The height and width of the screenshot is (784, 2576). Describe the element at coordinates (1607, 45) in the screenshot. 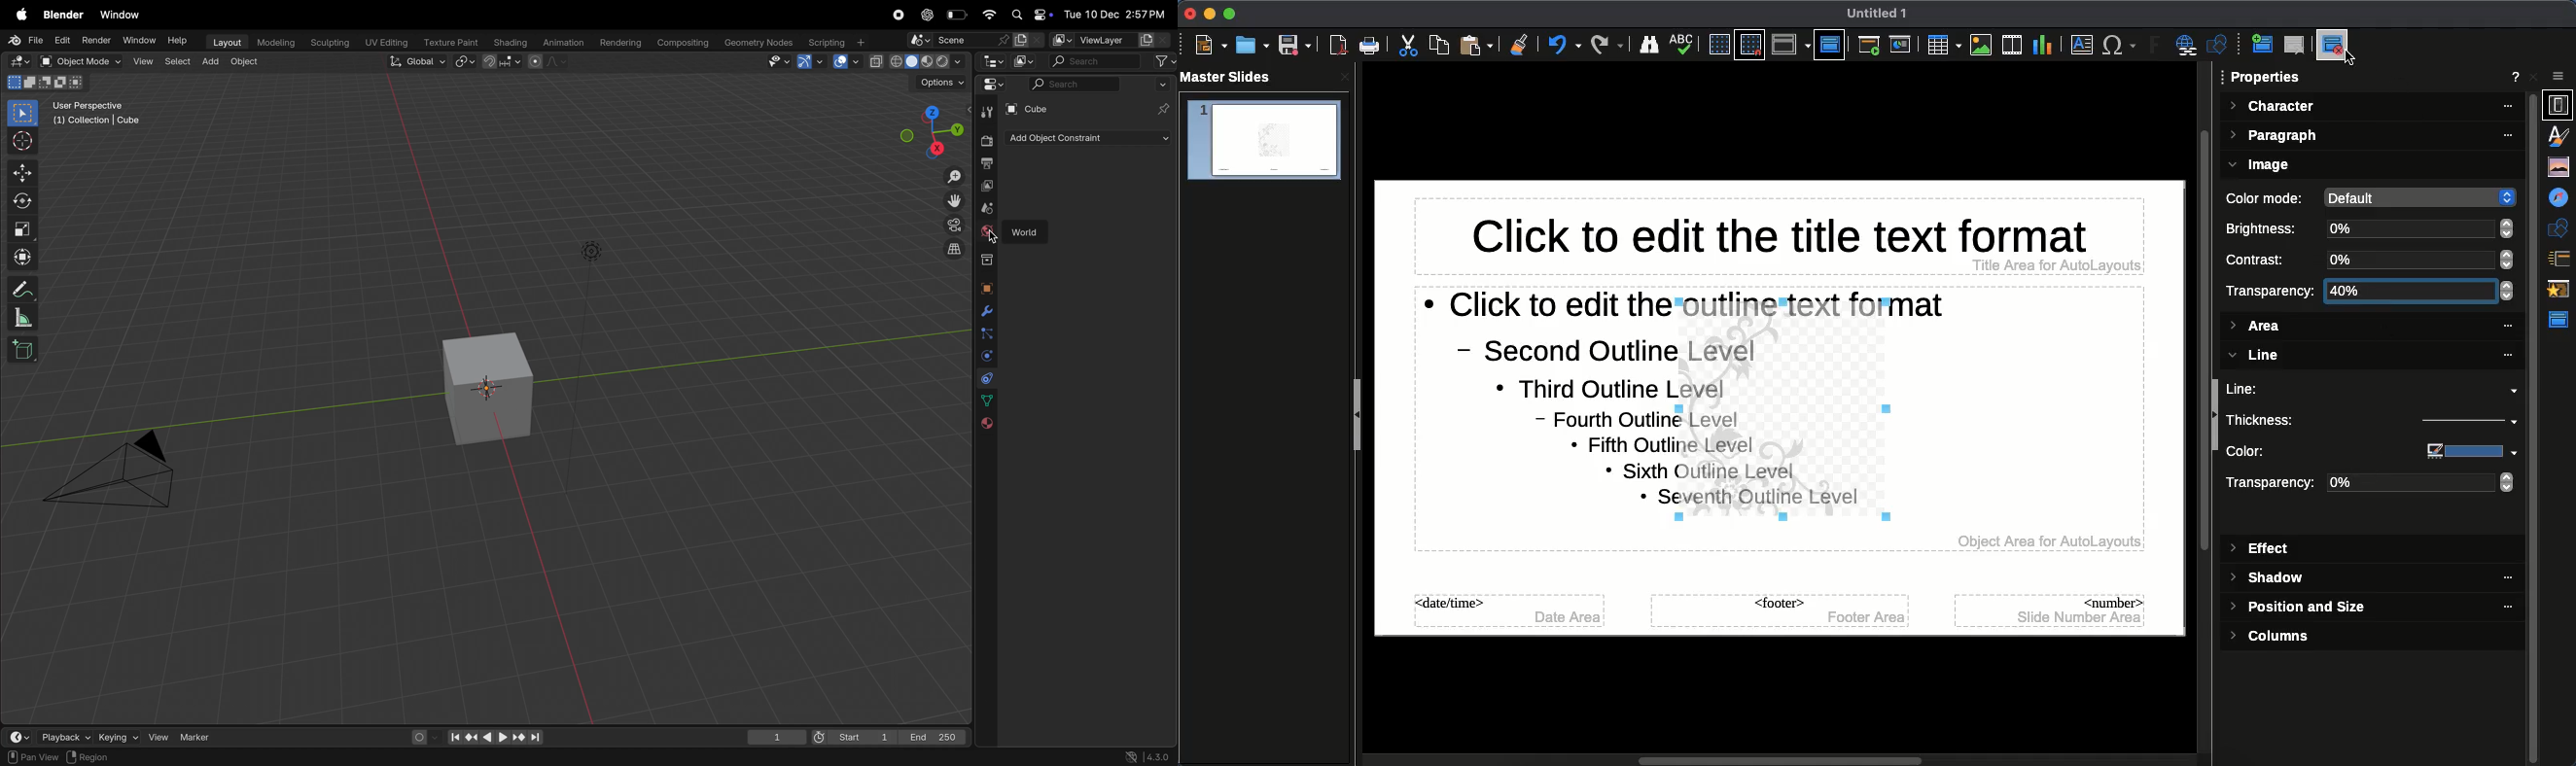

I see `Redo` at that location.